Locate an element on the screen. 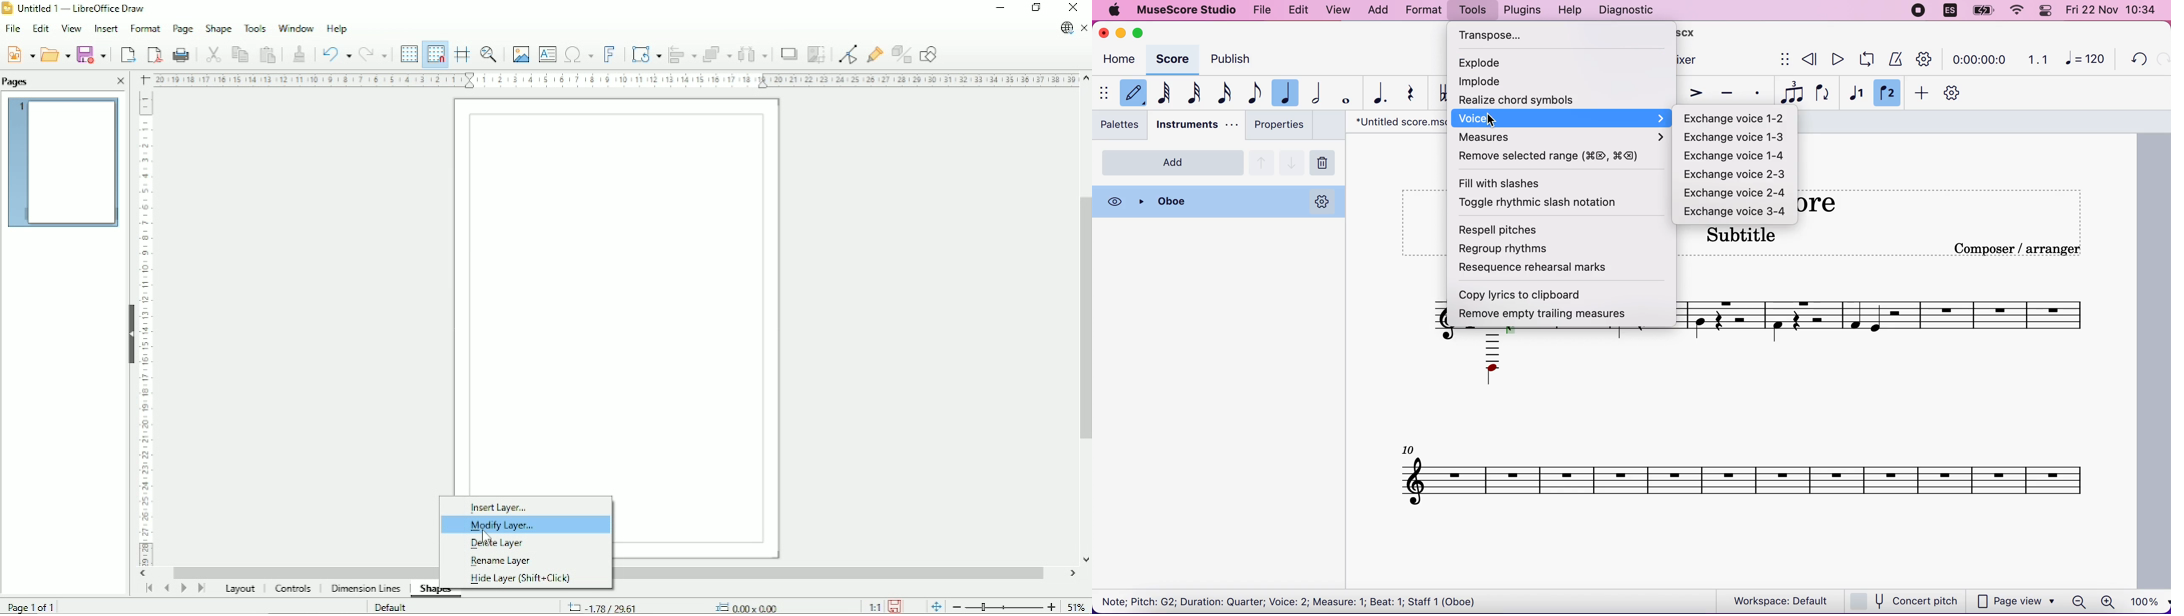 This screenshot has width=2184, height=616. quarter note is located at coordinates (1285, 93).